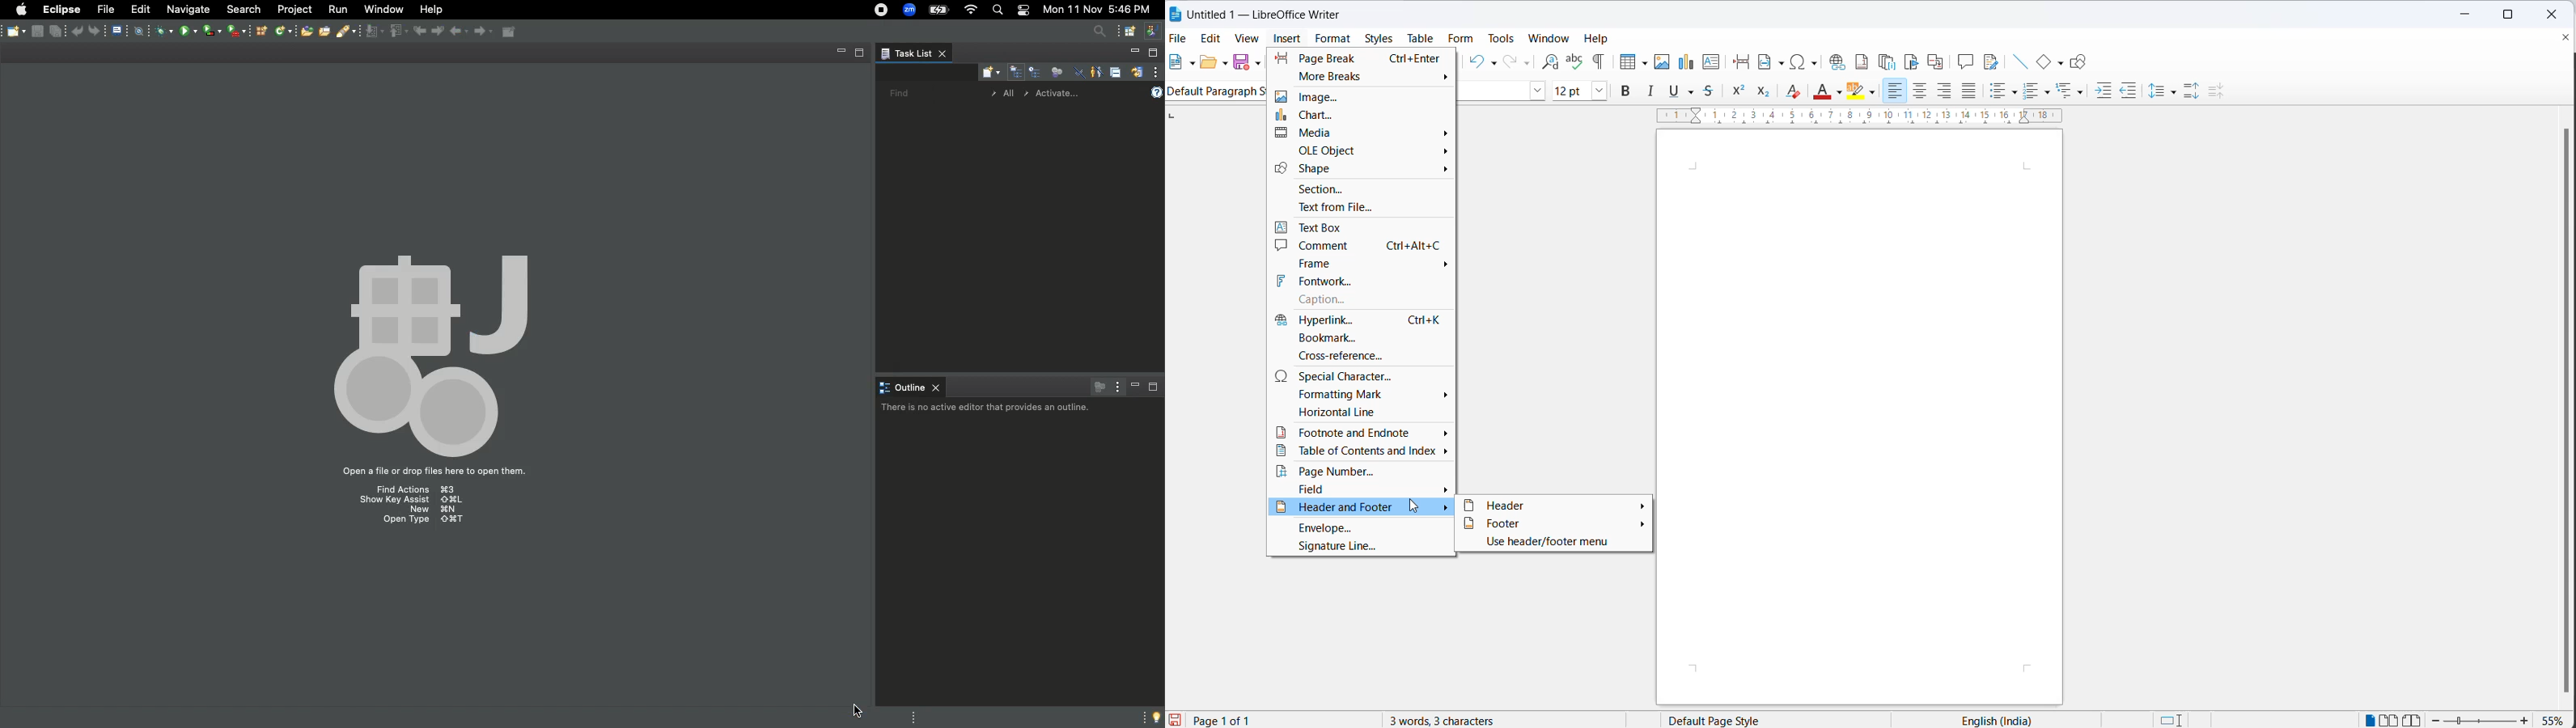 The width and height of the screenshot is (2576, 728). Describe the element at coordinates (1557, 504) in the screenshot. I see `header` at that location.